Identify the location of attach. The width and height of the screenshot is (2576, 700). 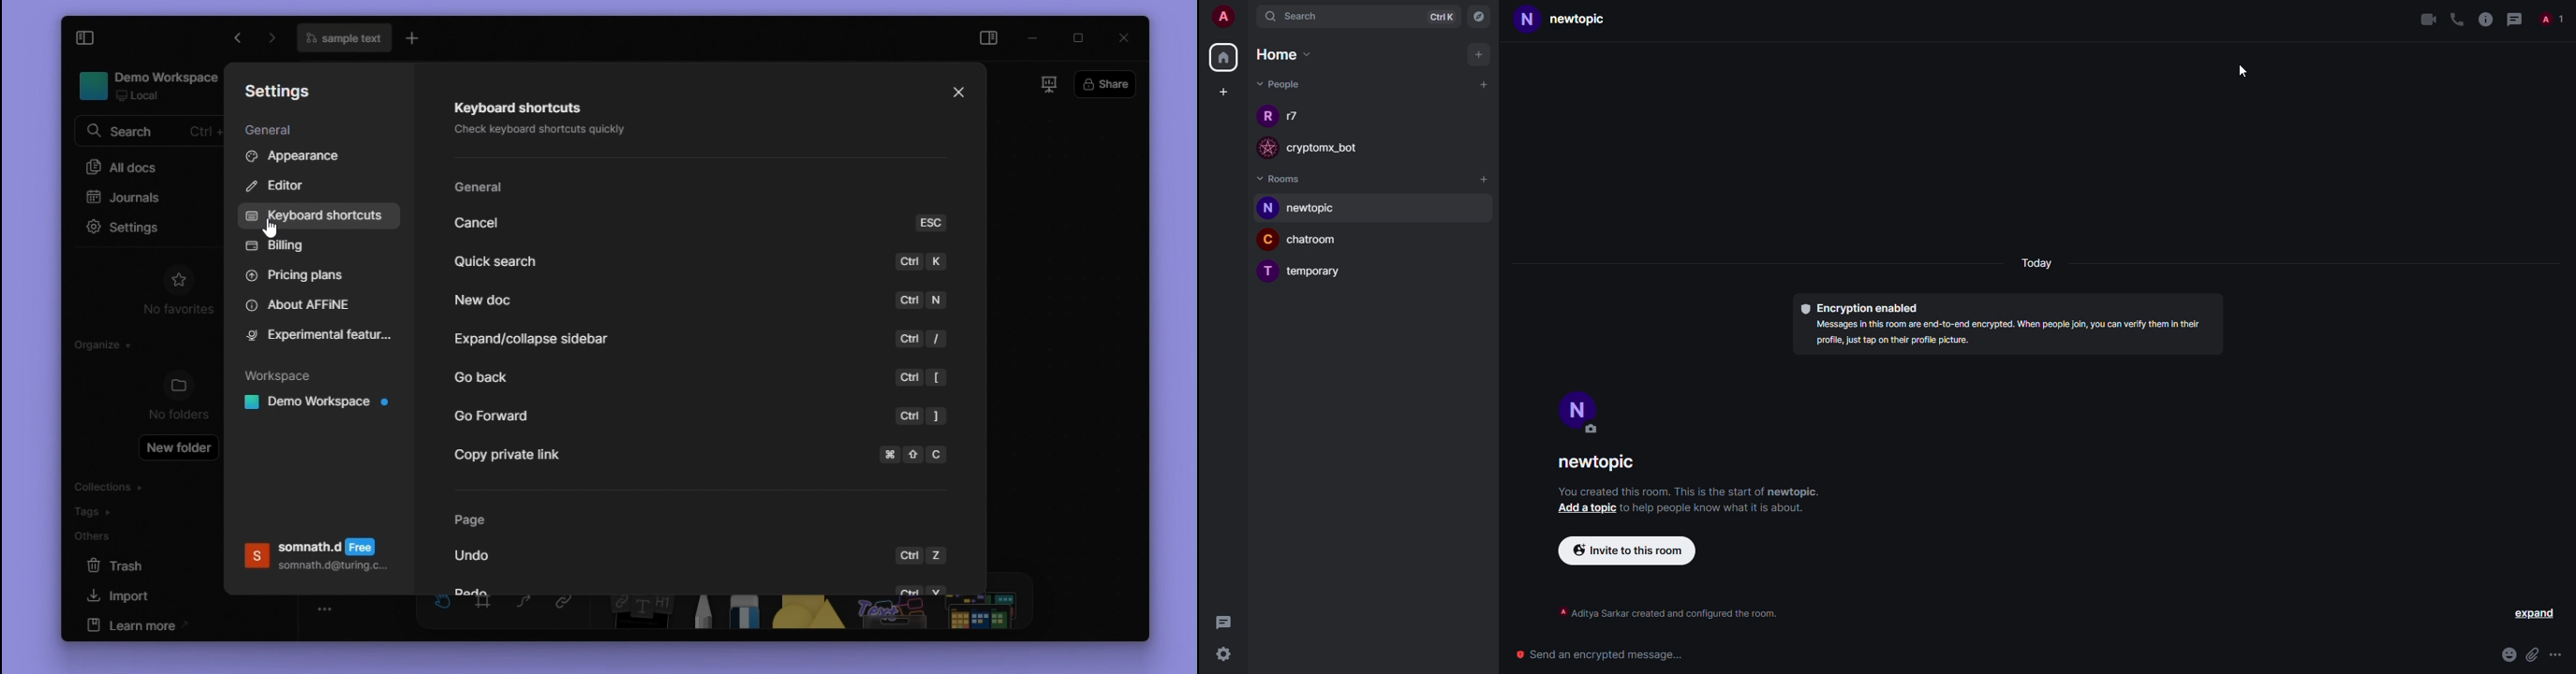
(2533, 655).